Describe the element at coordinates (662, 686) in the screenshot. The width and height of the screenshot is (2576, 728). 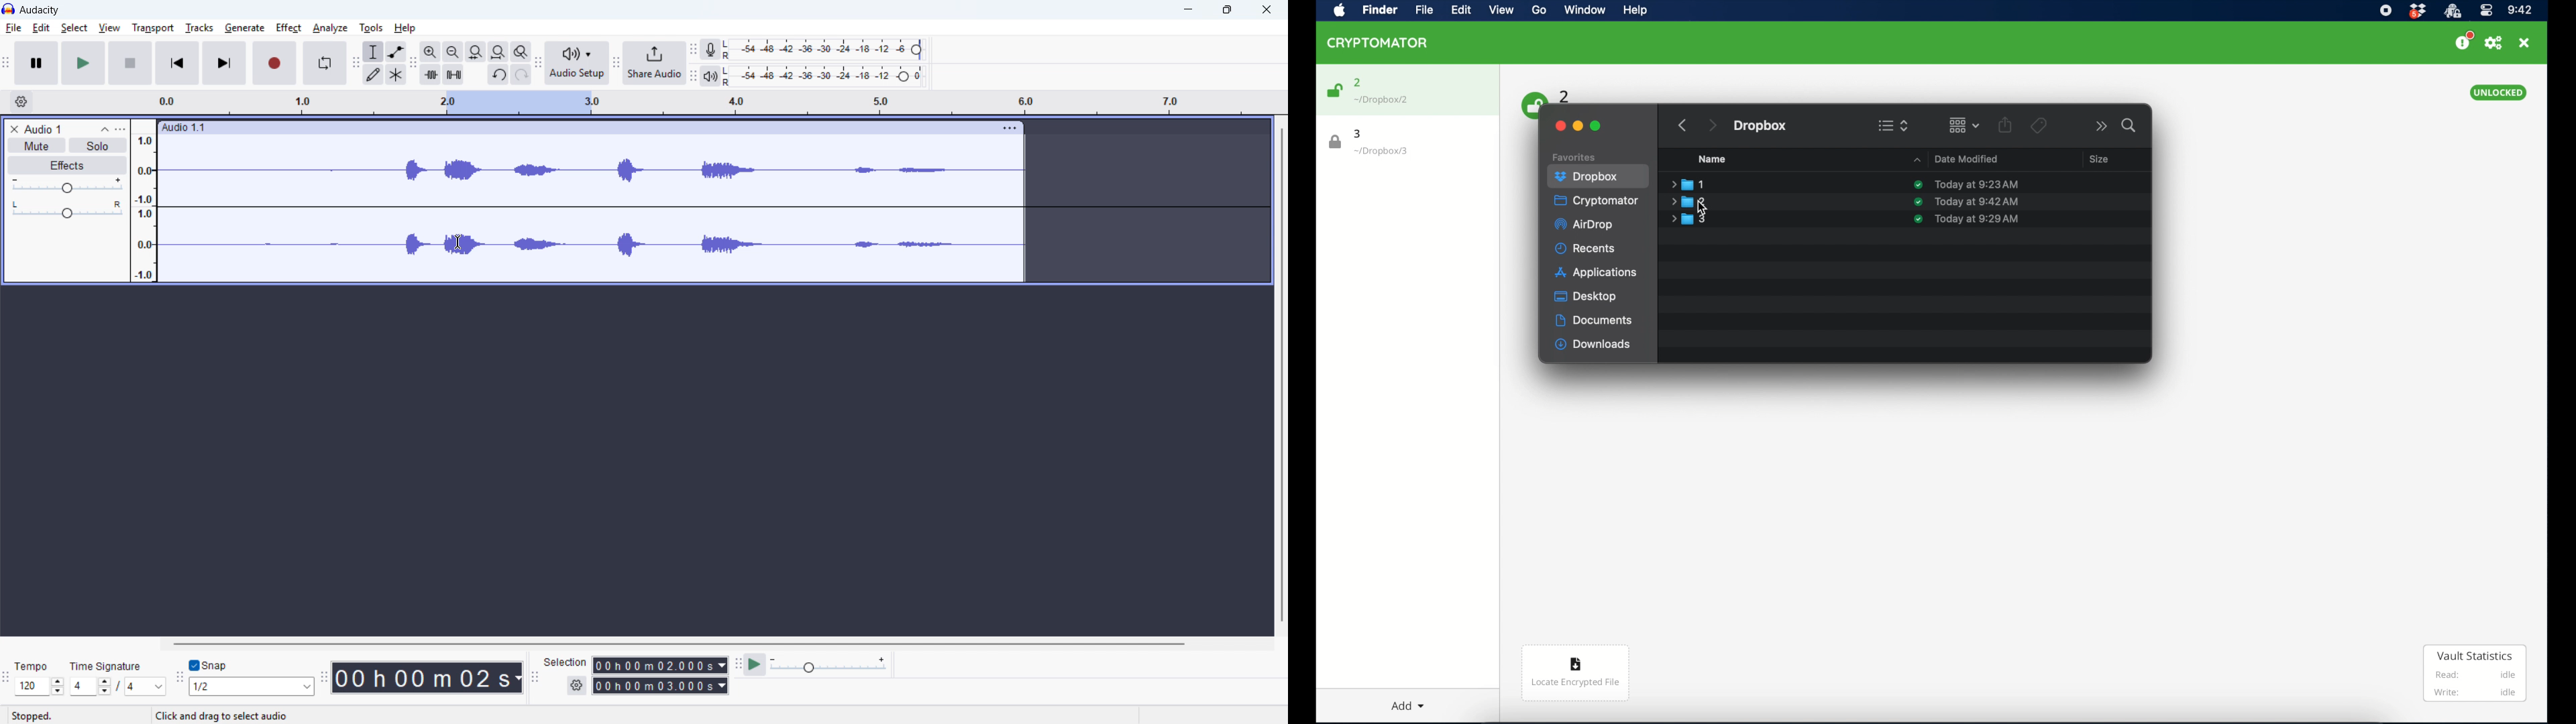
I see `Selection end time` at that location.